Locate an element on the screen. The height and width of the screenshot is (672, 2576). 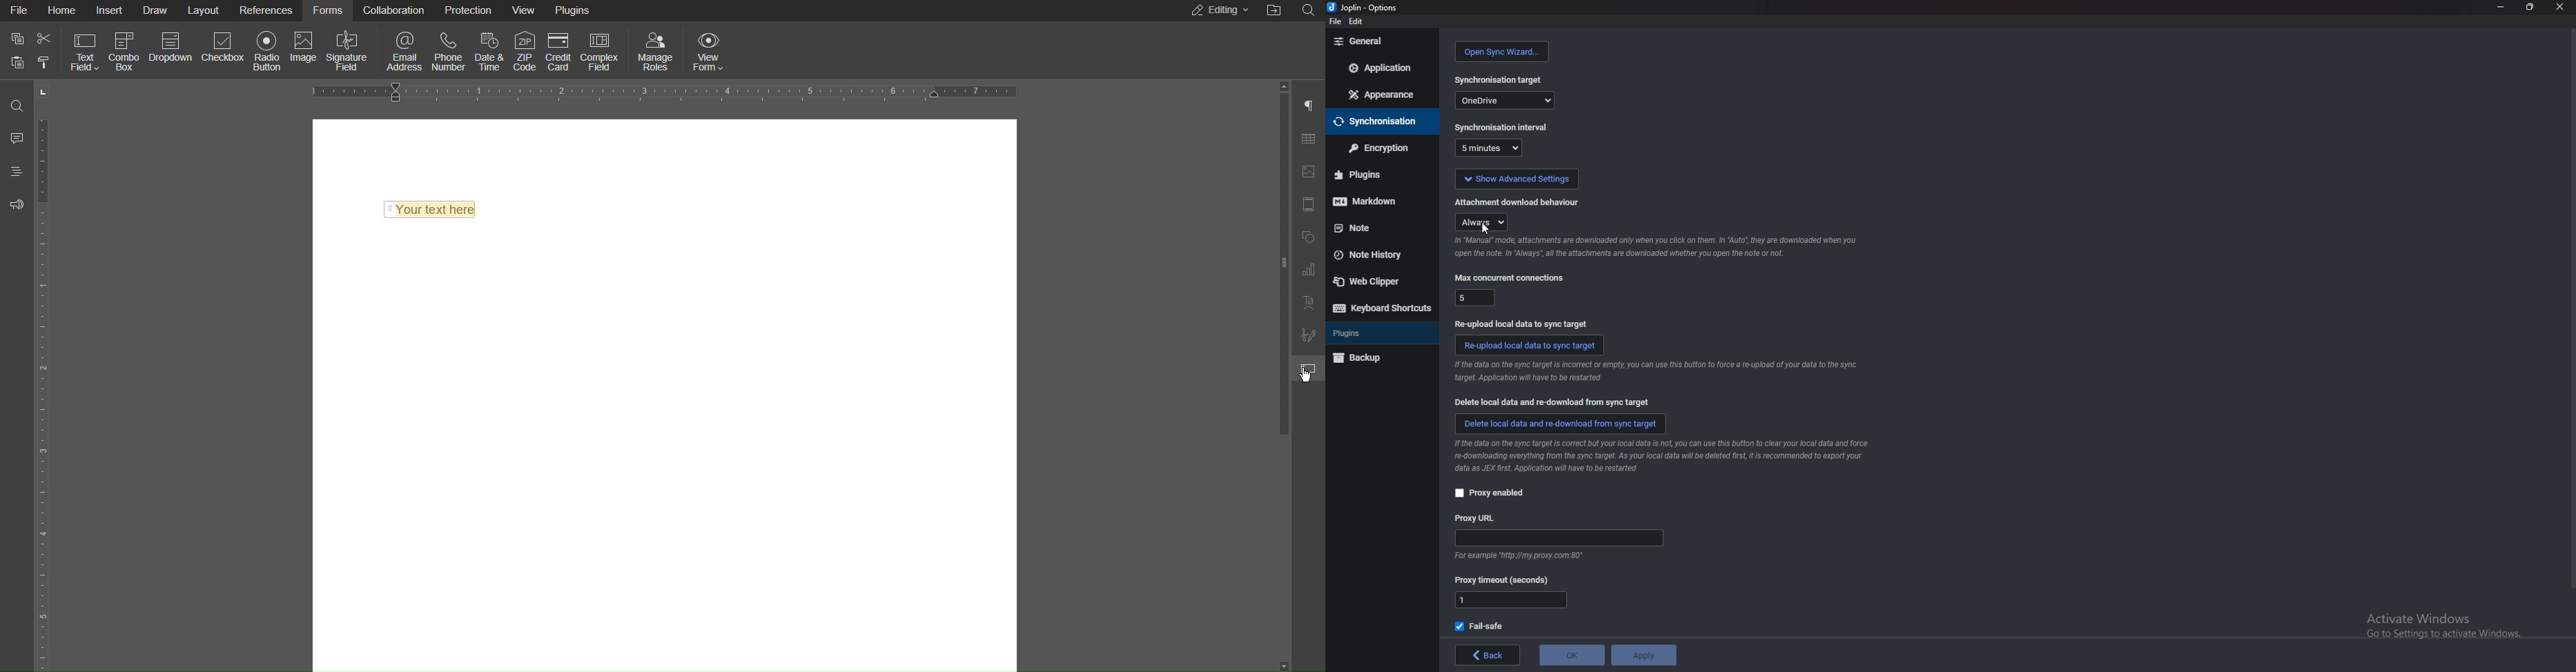
cut is located at coordinates (45, 39).